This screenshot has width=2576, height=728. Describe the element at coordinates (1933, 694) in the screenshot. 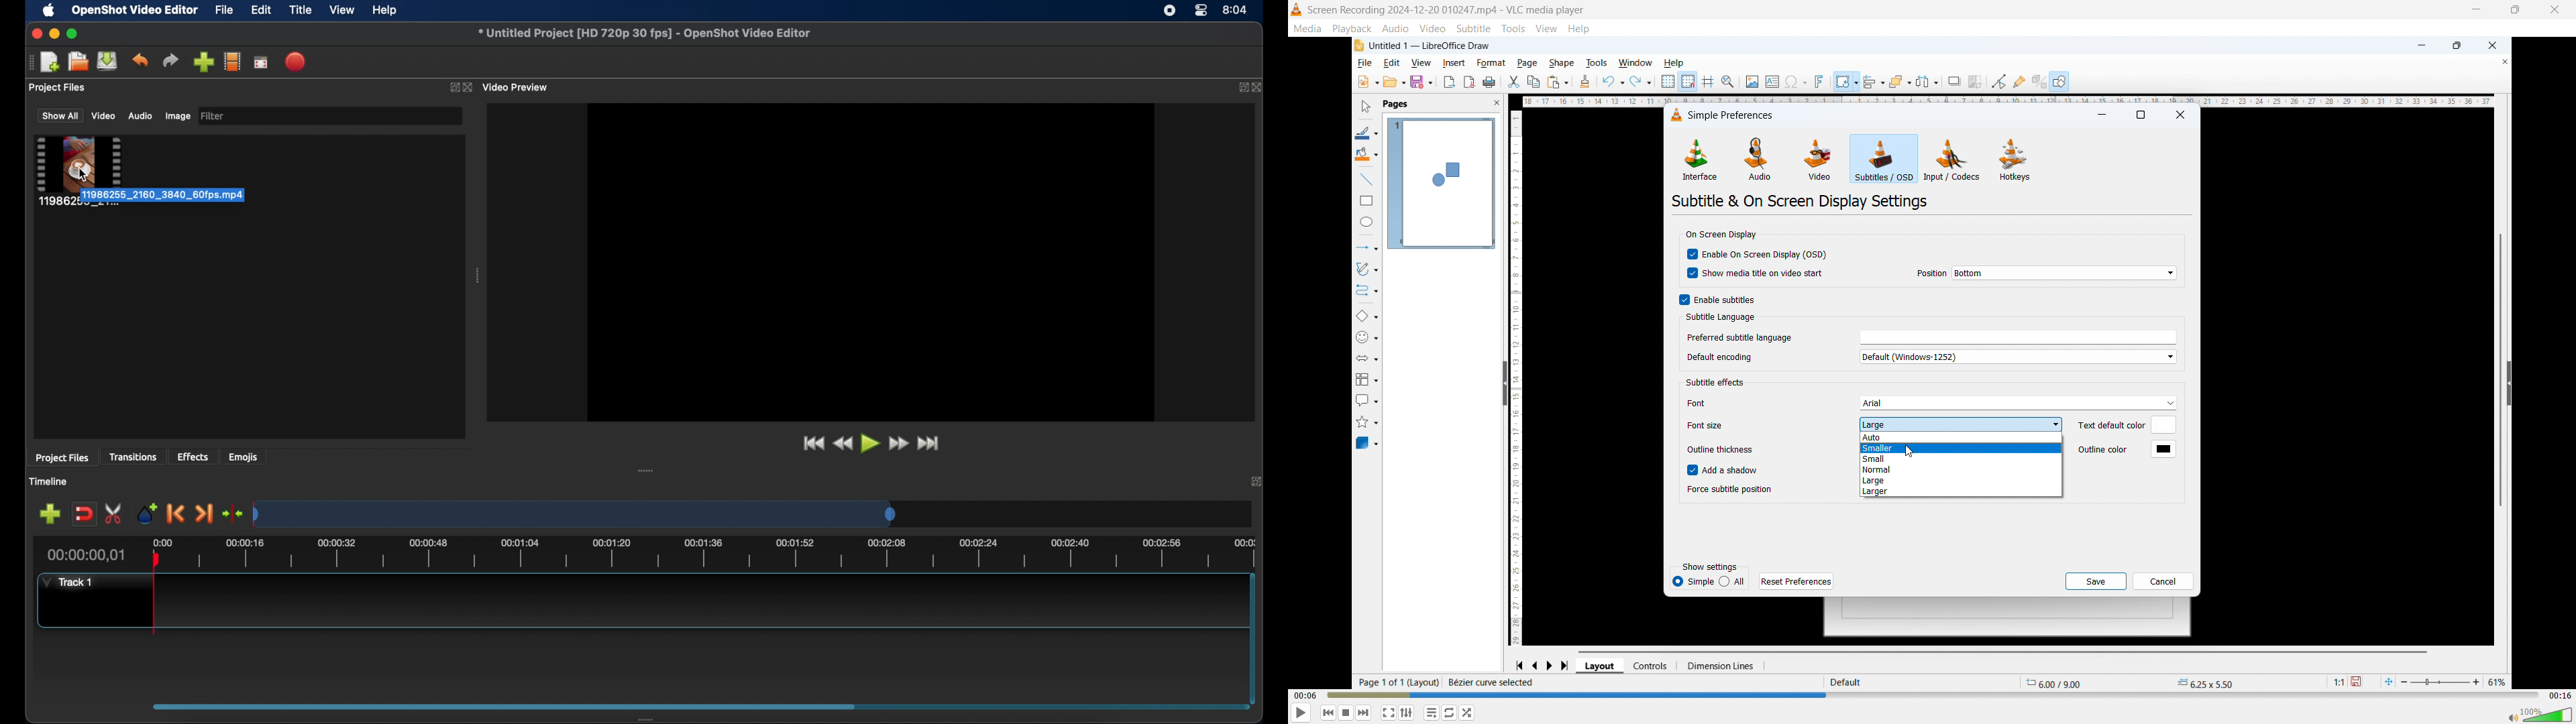

I see `Time bar ` at that location.